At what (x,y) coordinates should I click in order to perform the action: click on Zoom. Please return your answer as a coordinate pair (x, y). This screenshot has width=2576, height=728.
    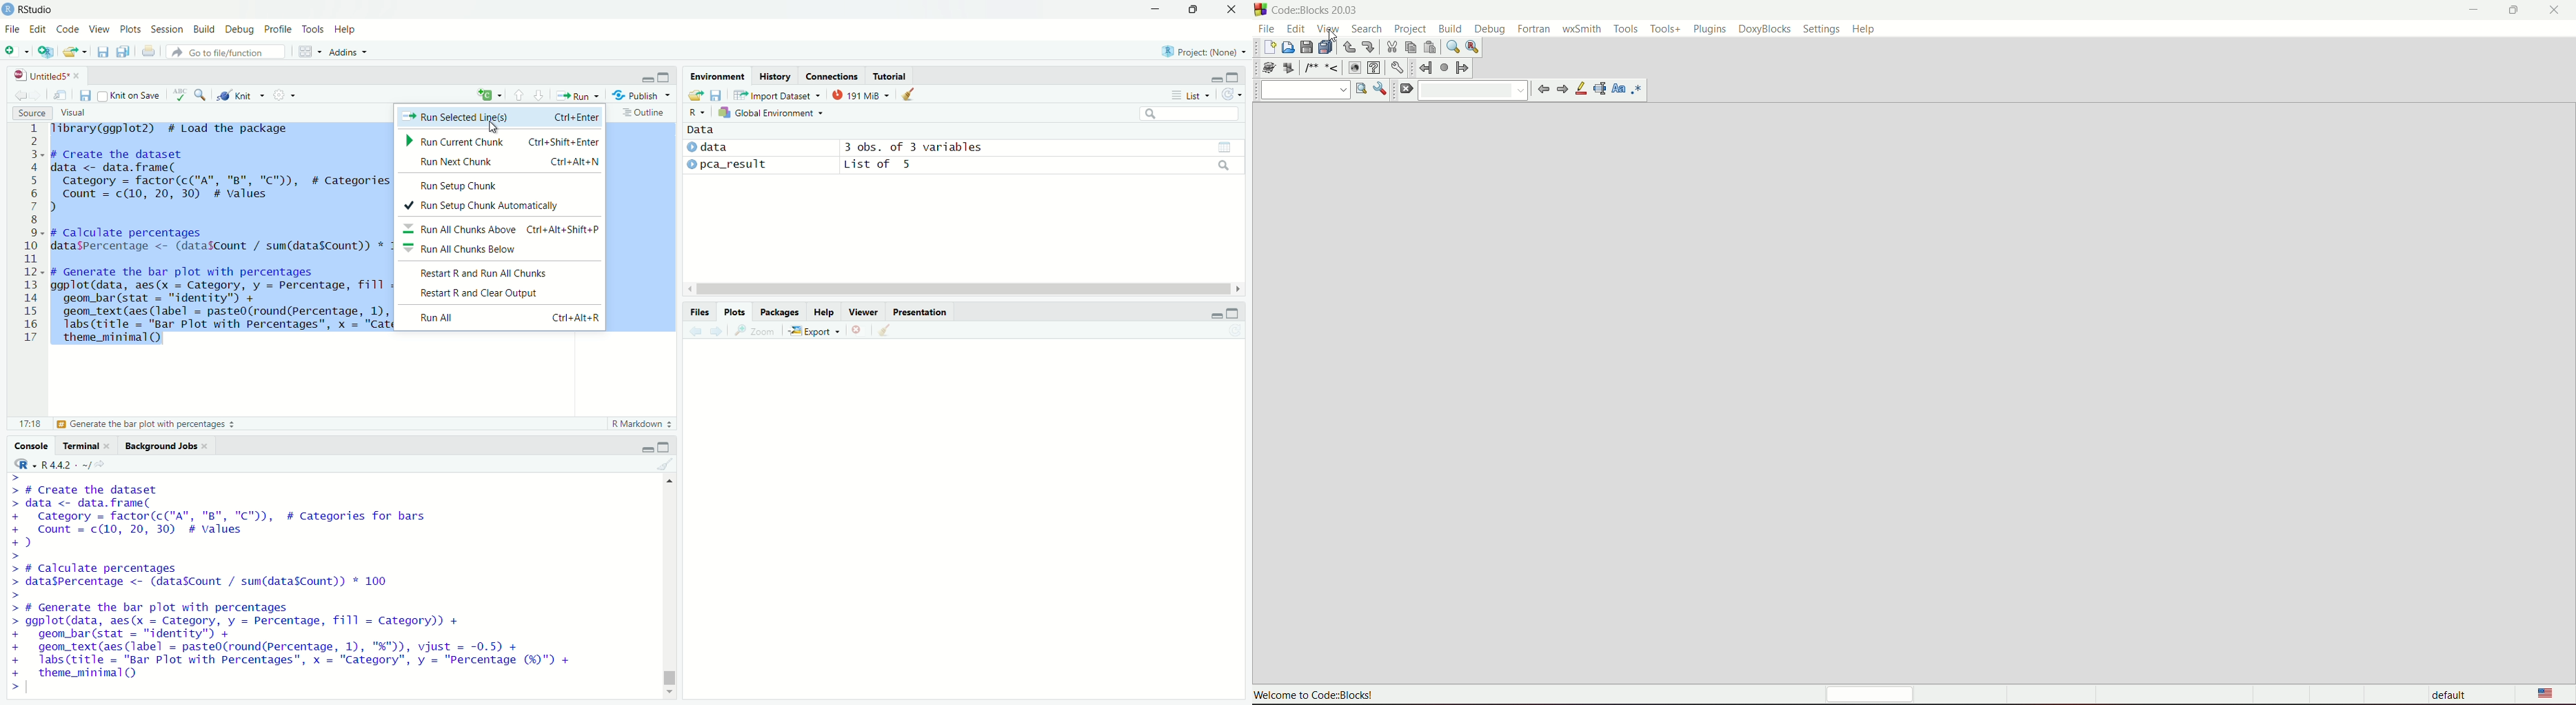
    Looking at the image, I should click on (756, 331).